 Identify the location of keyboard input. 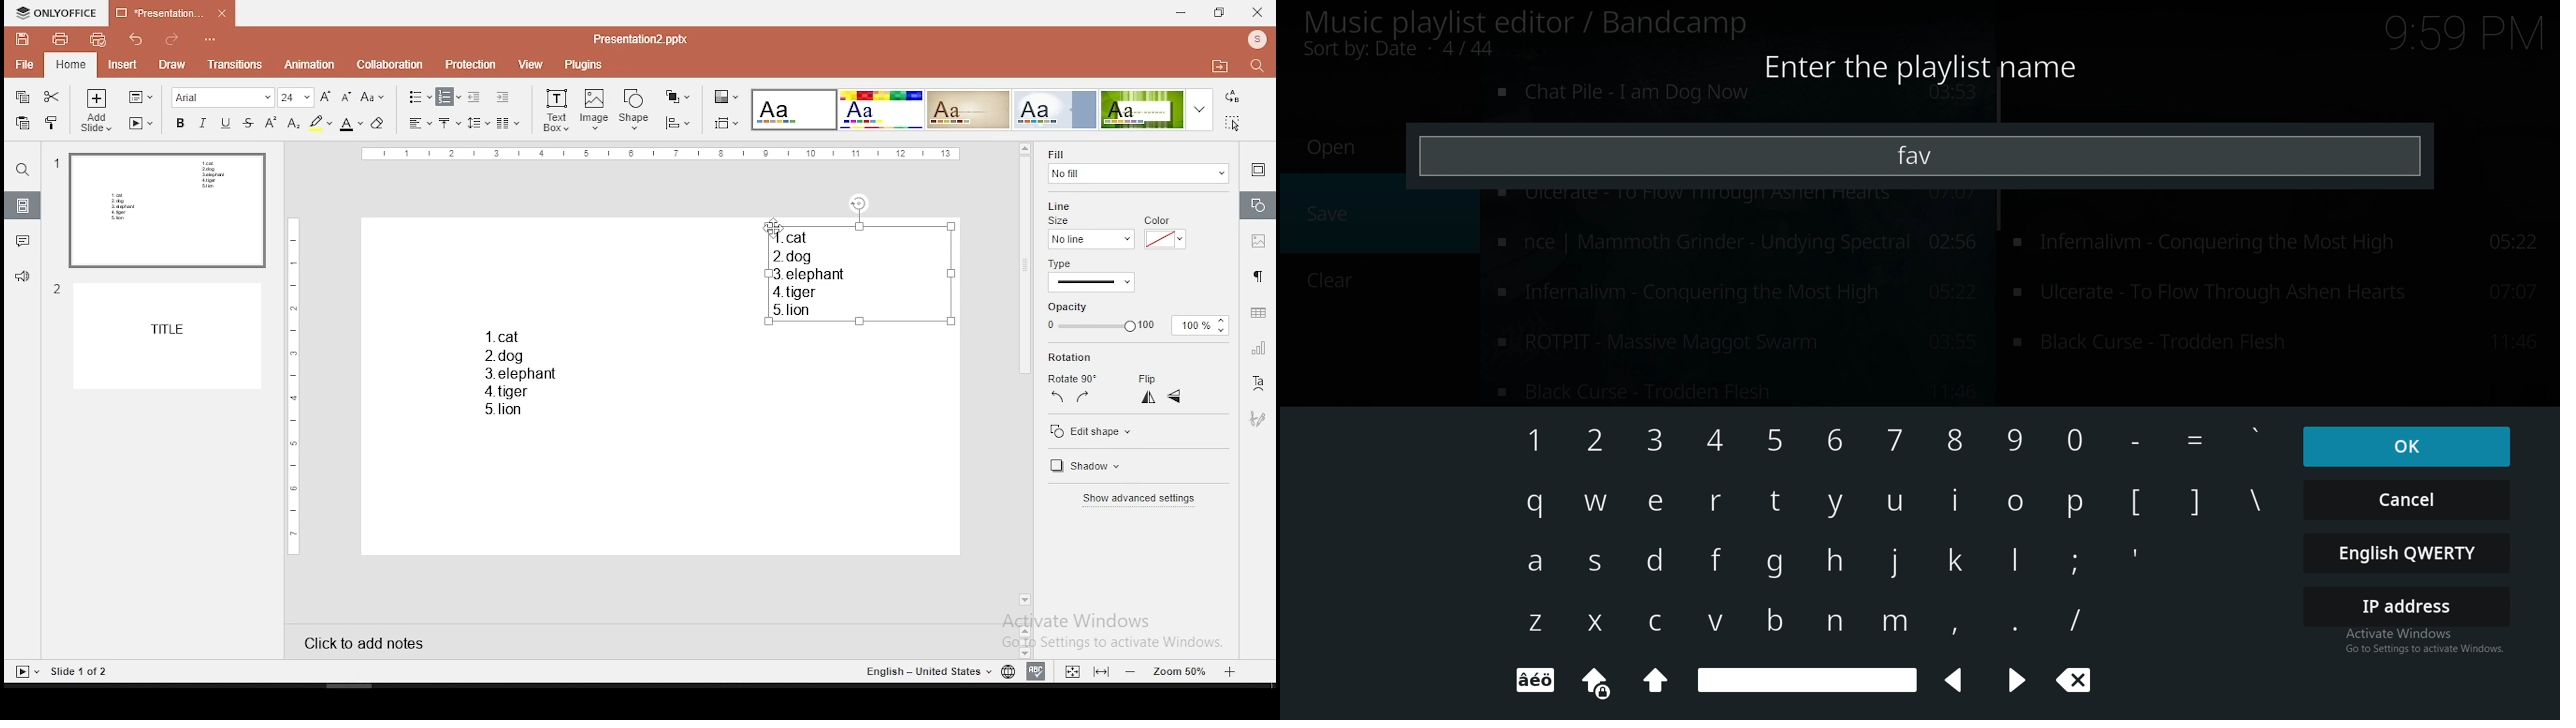
(2138, 503).